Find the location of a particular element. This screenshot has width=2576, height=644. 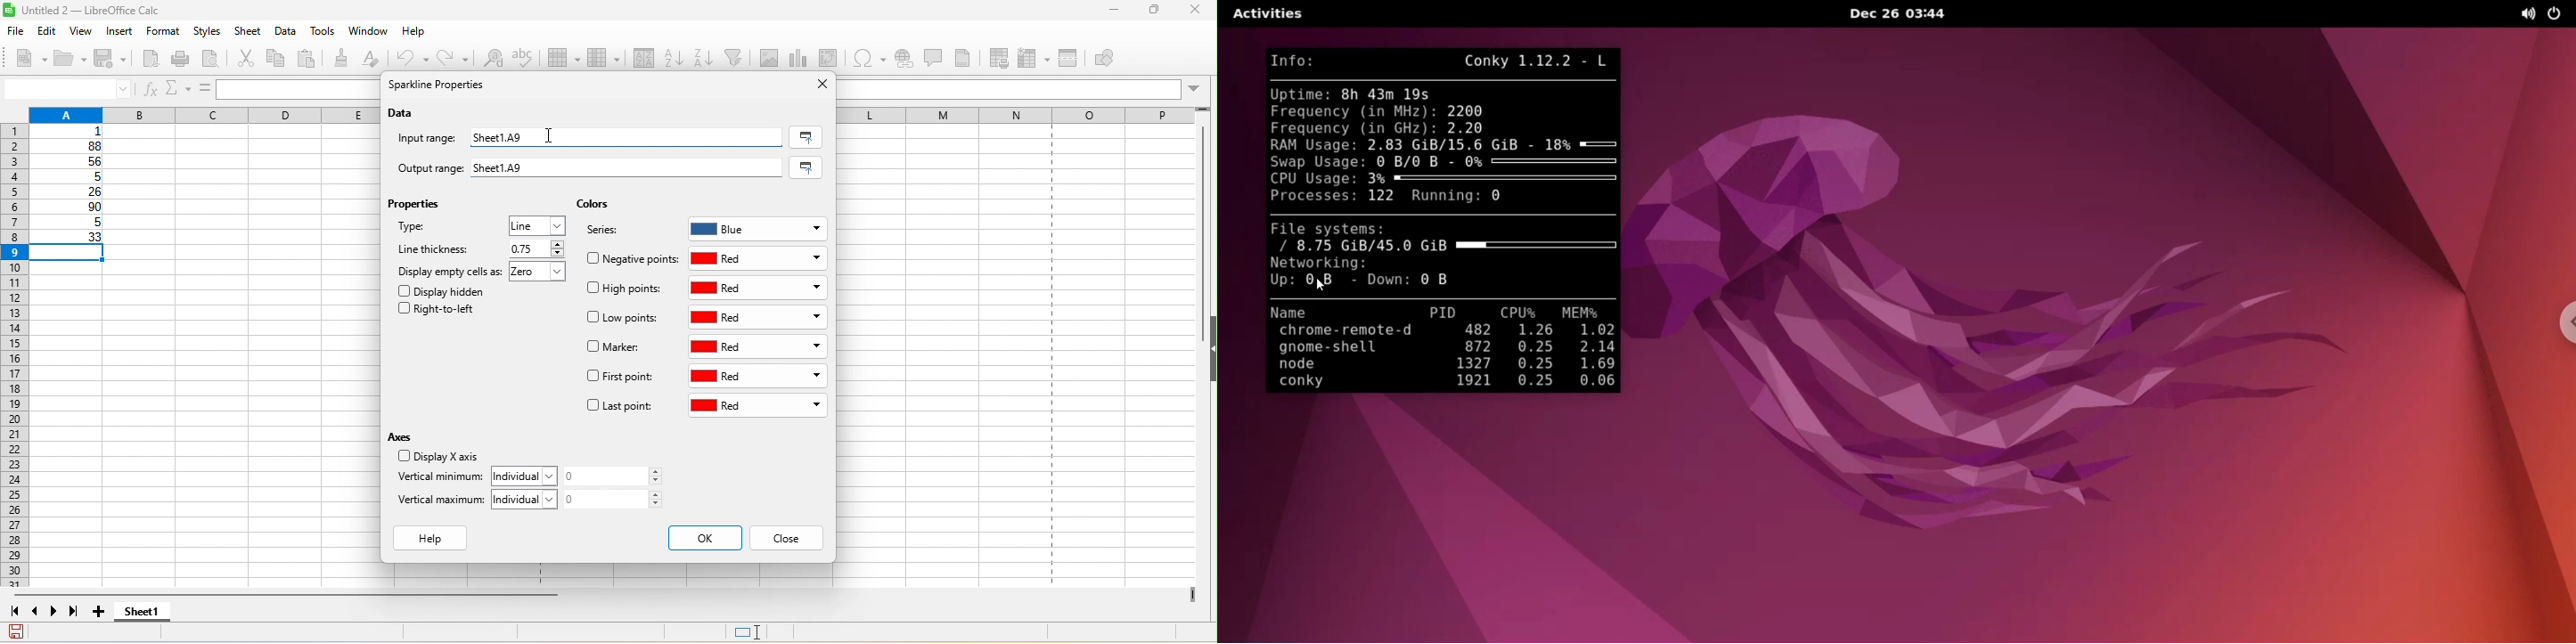

window is located at coordinates (368, 33).